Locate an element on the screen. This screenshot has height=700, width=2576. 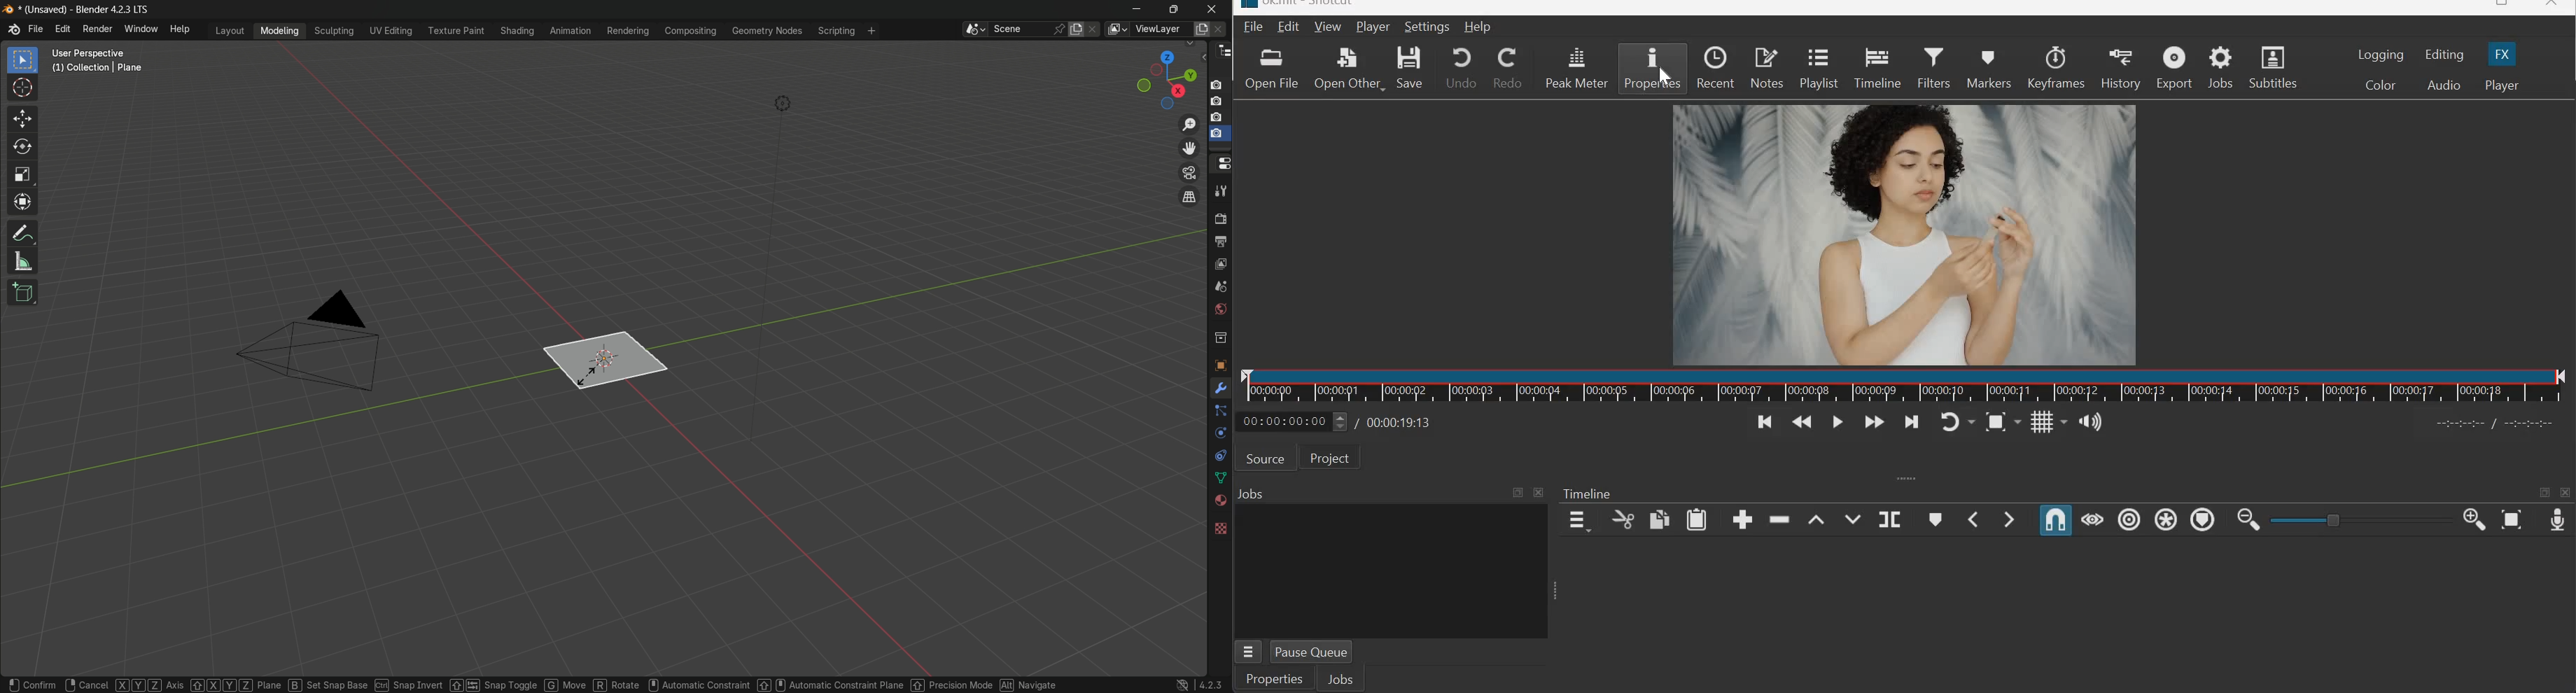
canvas is located at coordinates (1907, 234).